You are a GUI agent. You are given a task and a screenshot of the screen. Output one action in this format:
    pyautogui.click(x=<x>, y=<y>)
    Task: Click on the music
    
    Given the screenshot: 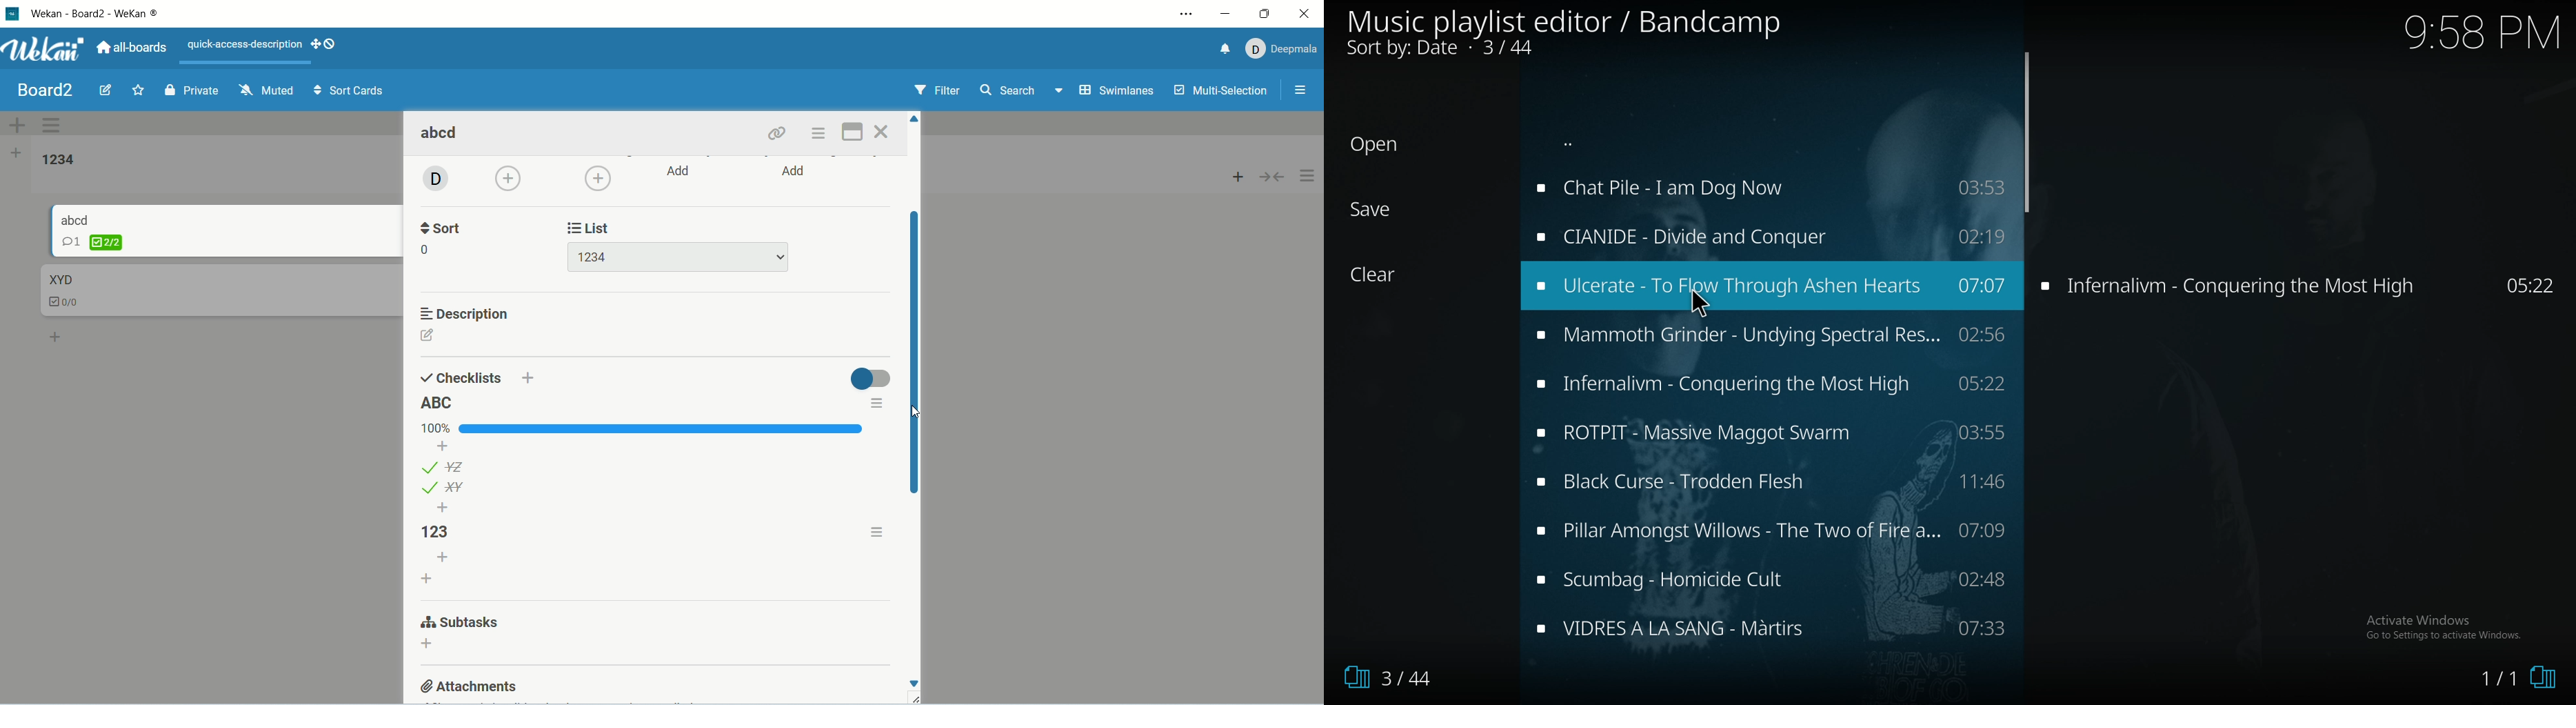 What is the action you would take?
    pyautogui.click(x=1768, y=237)
    